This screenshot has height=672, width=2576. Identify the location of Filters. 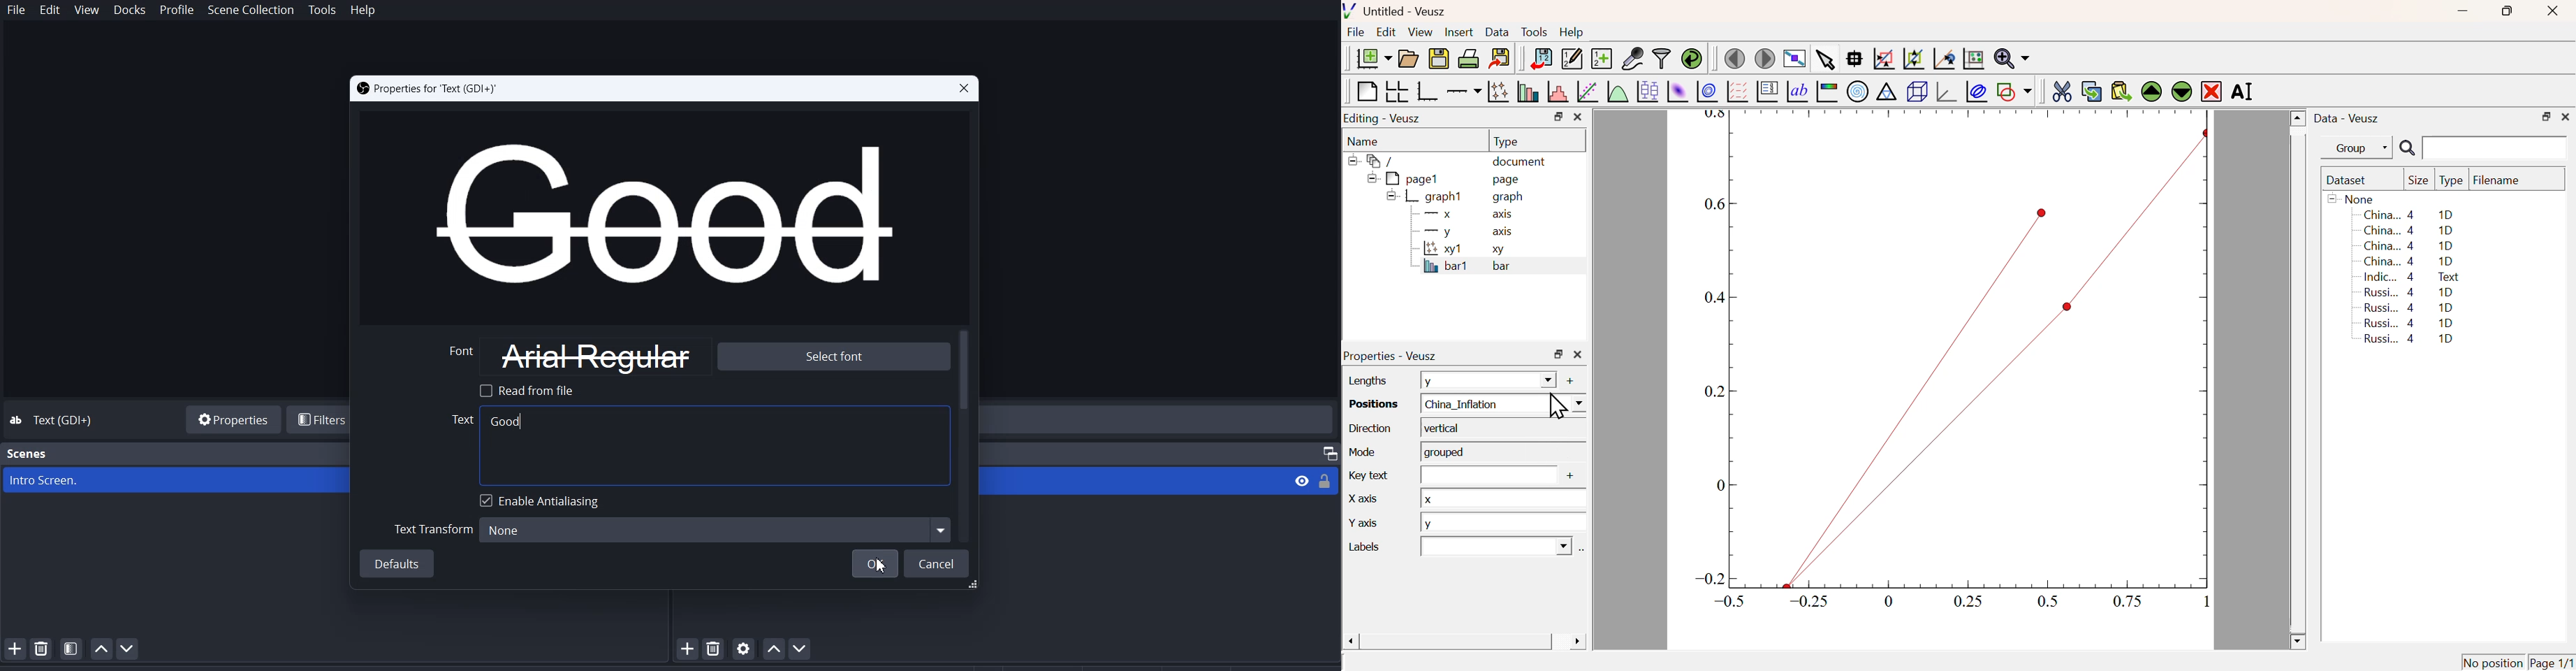
(321, 419).